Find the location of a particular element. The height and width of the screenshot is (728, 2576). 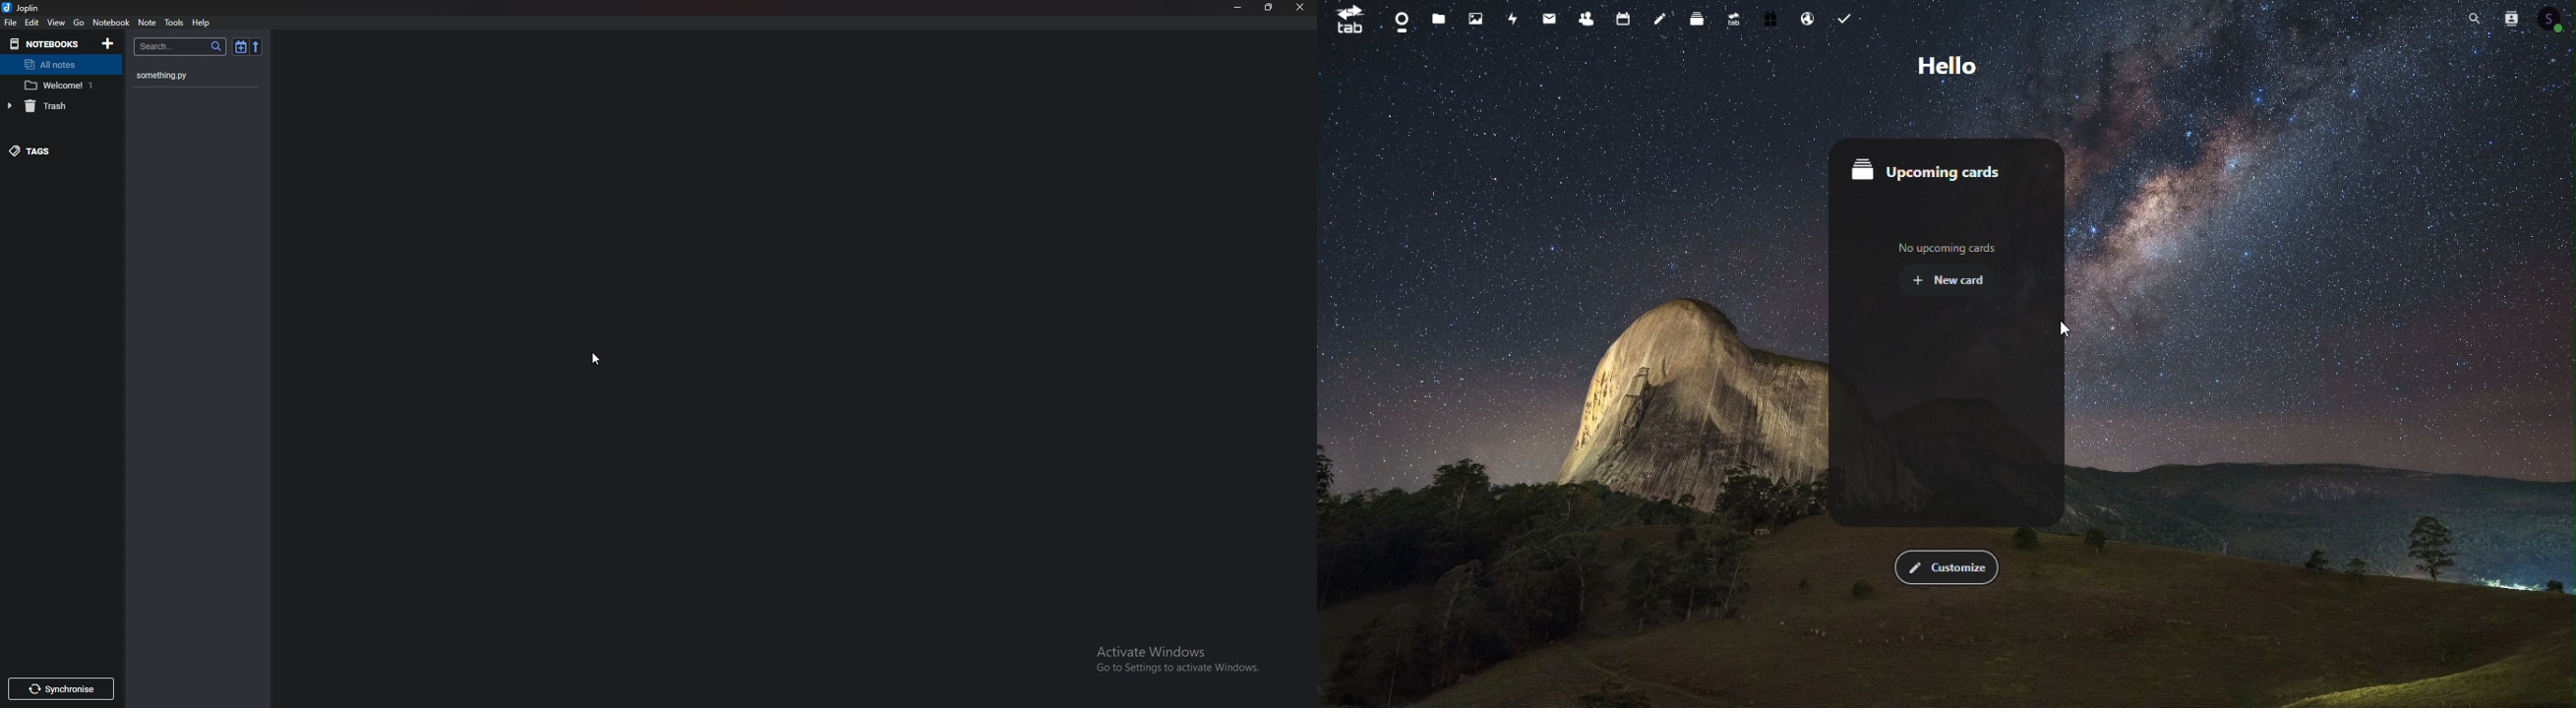

Synchronize is located at coordinates (62, 689).